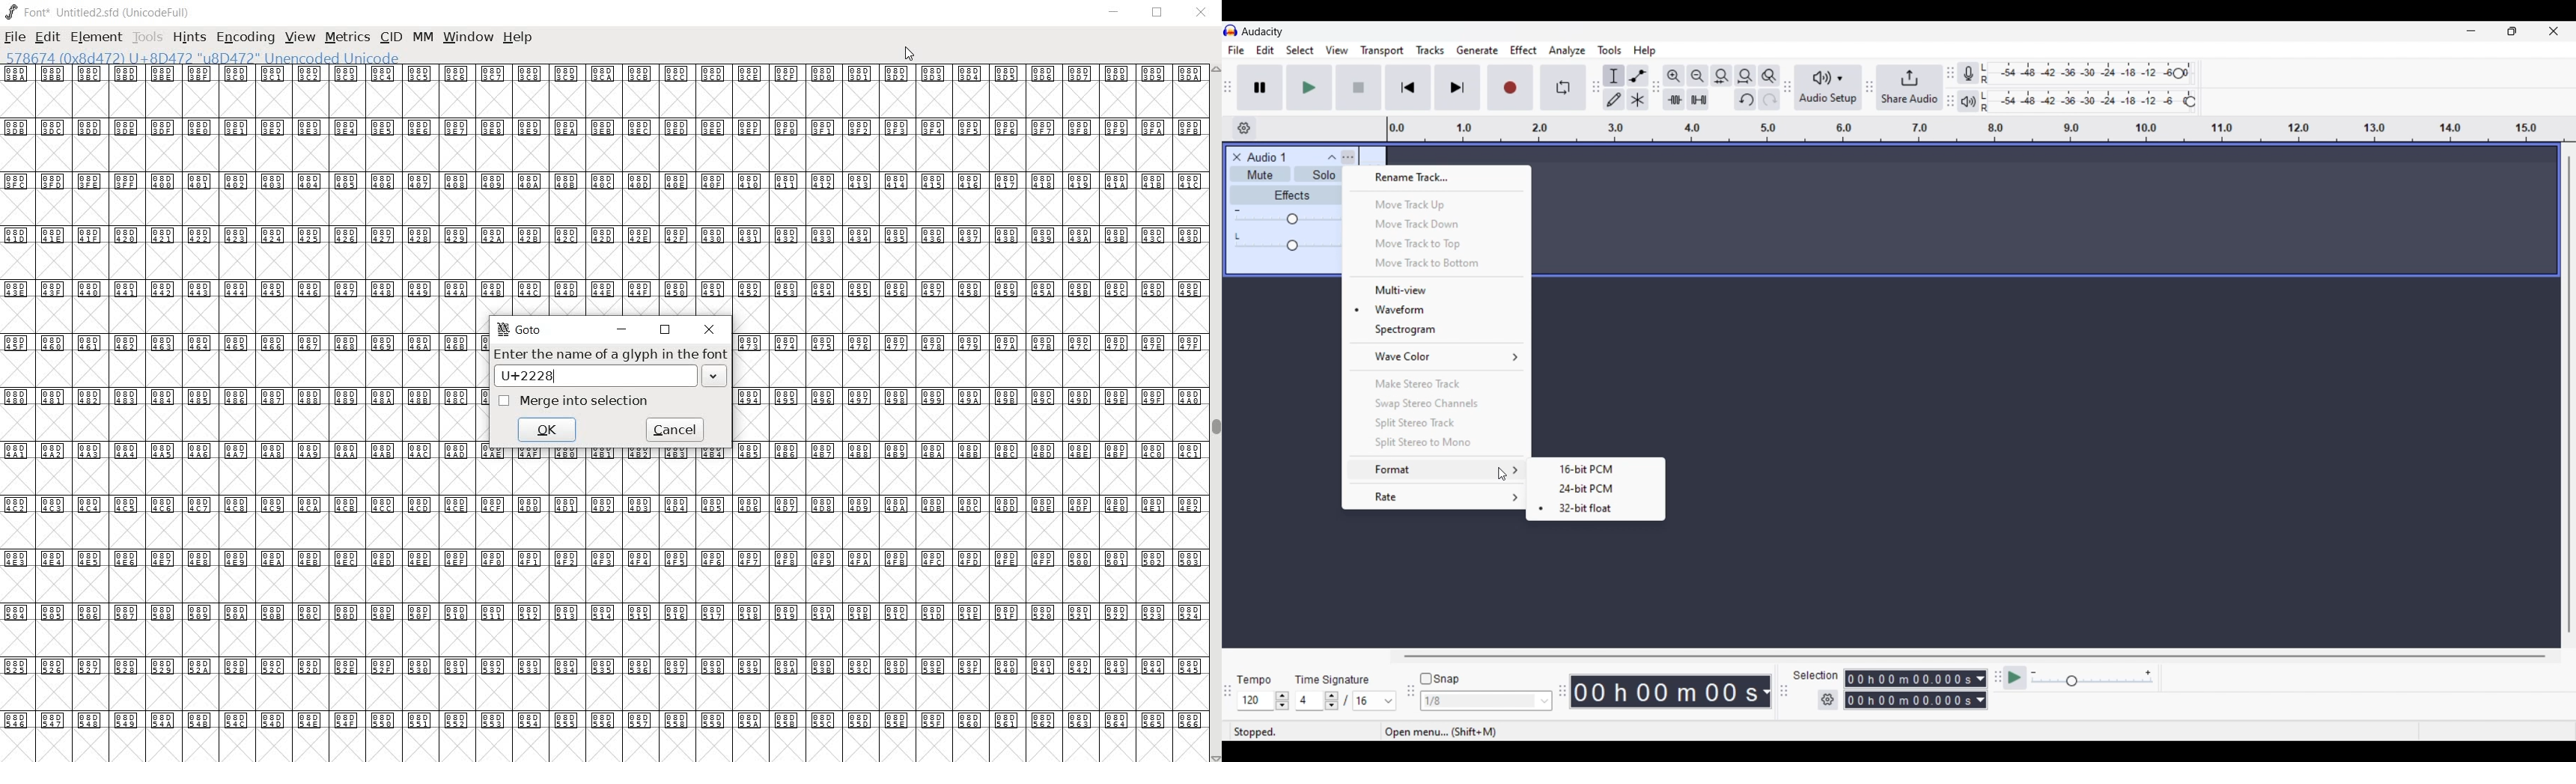  I want to click on window, so click(469, 38).